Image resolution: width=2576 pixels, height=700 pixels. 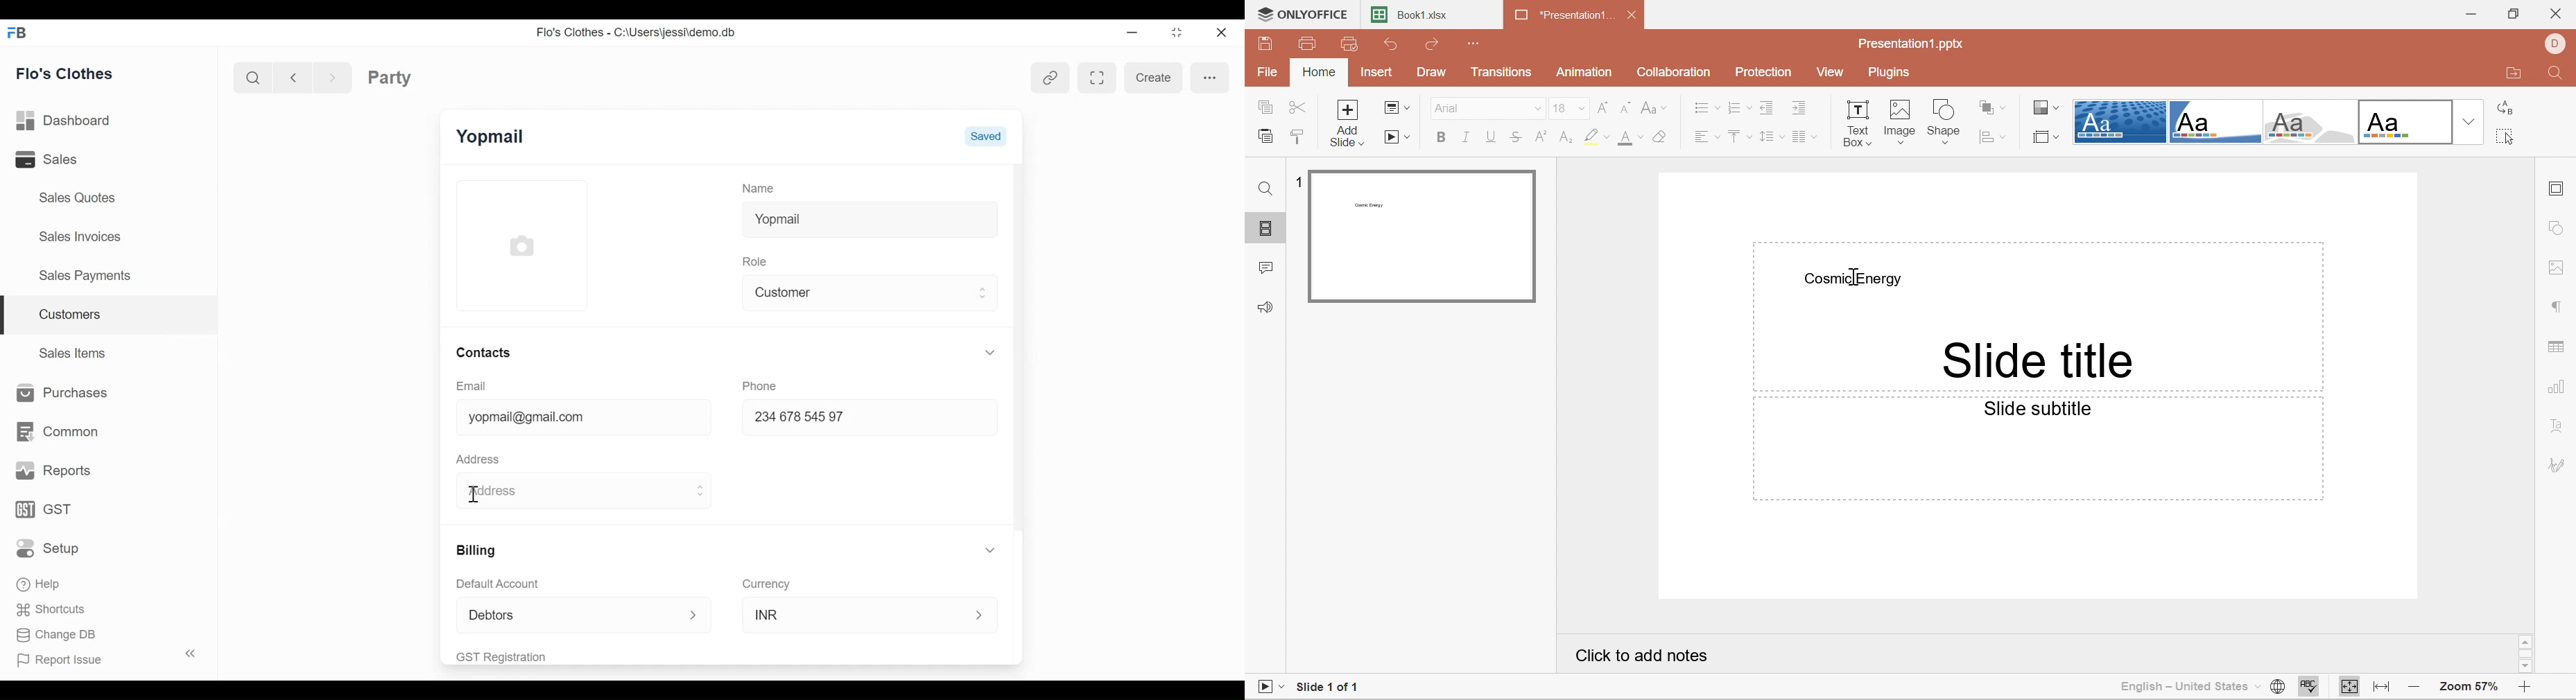 What do you see at coordinates (564, 417) in the screenshot?
I see `yopmail@gmail.com` at bounding box center [564, 417].